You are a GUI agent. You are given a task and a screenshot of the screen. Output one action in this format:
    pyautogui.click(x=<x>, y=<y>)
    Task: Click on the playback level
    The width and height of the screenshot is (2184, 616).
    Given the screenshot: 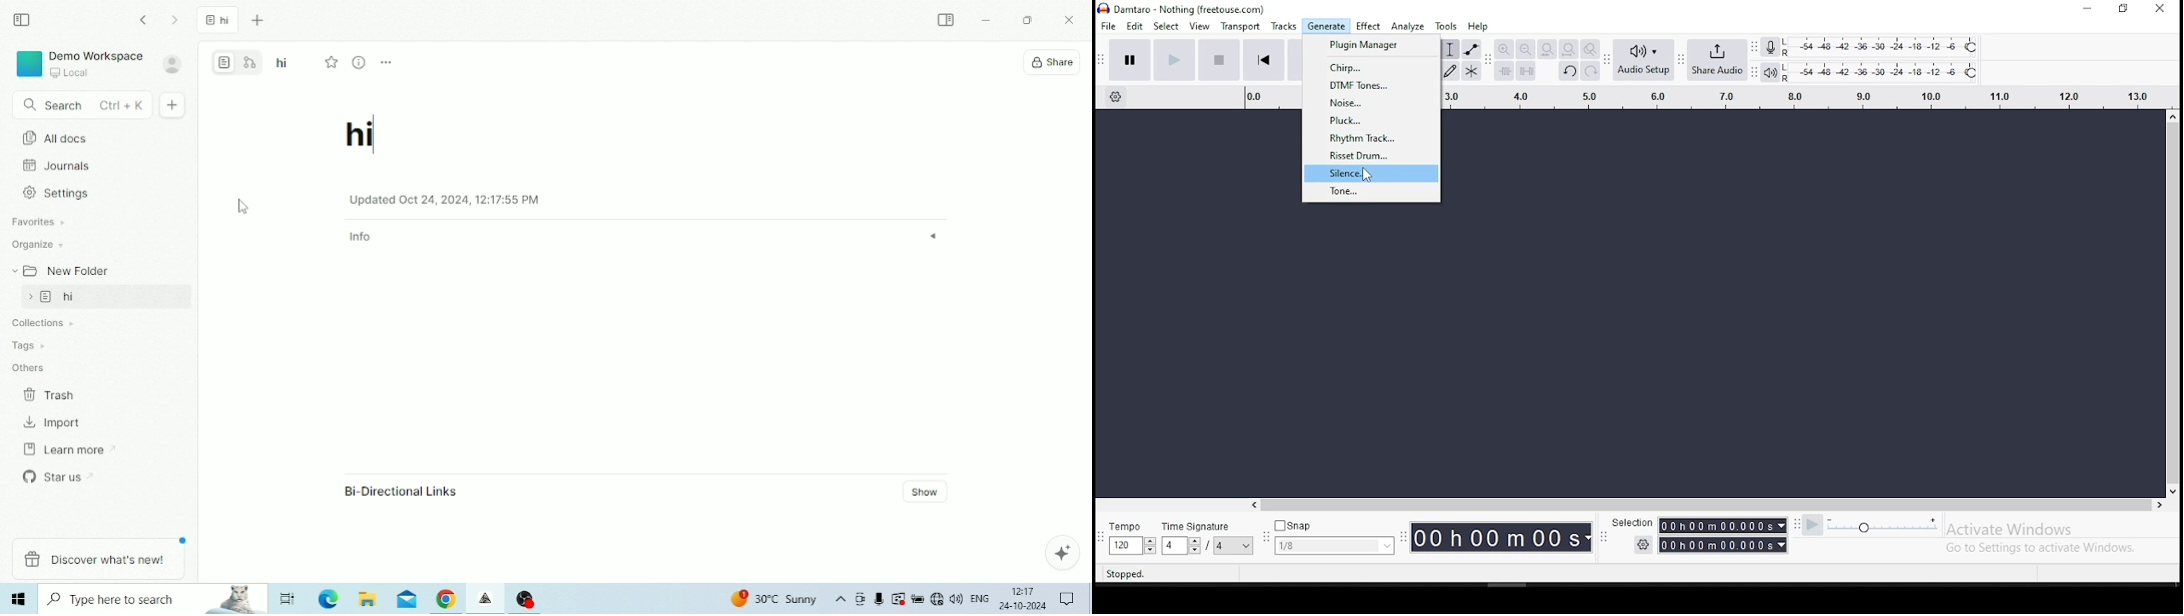 What is the action you would take?
    pyautogui.click(x=1884, y=72)
    